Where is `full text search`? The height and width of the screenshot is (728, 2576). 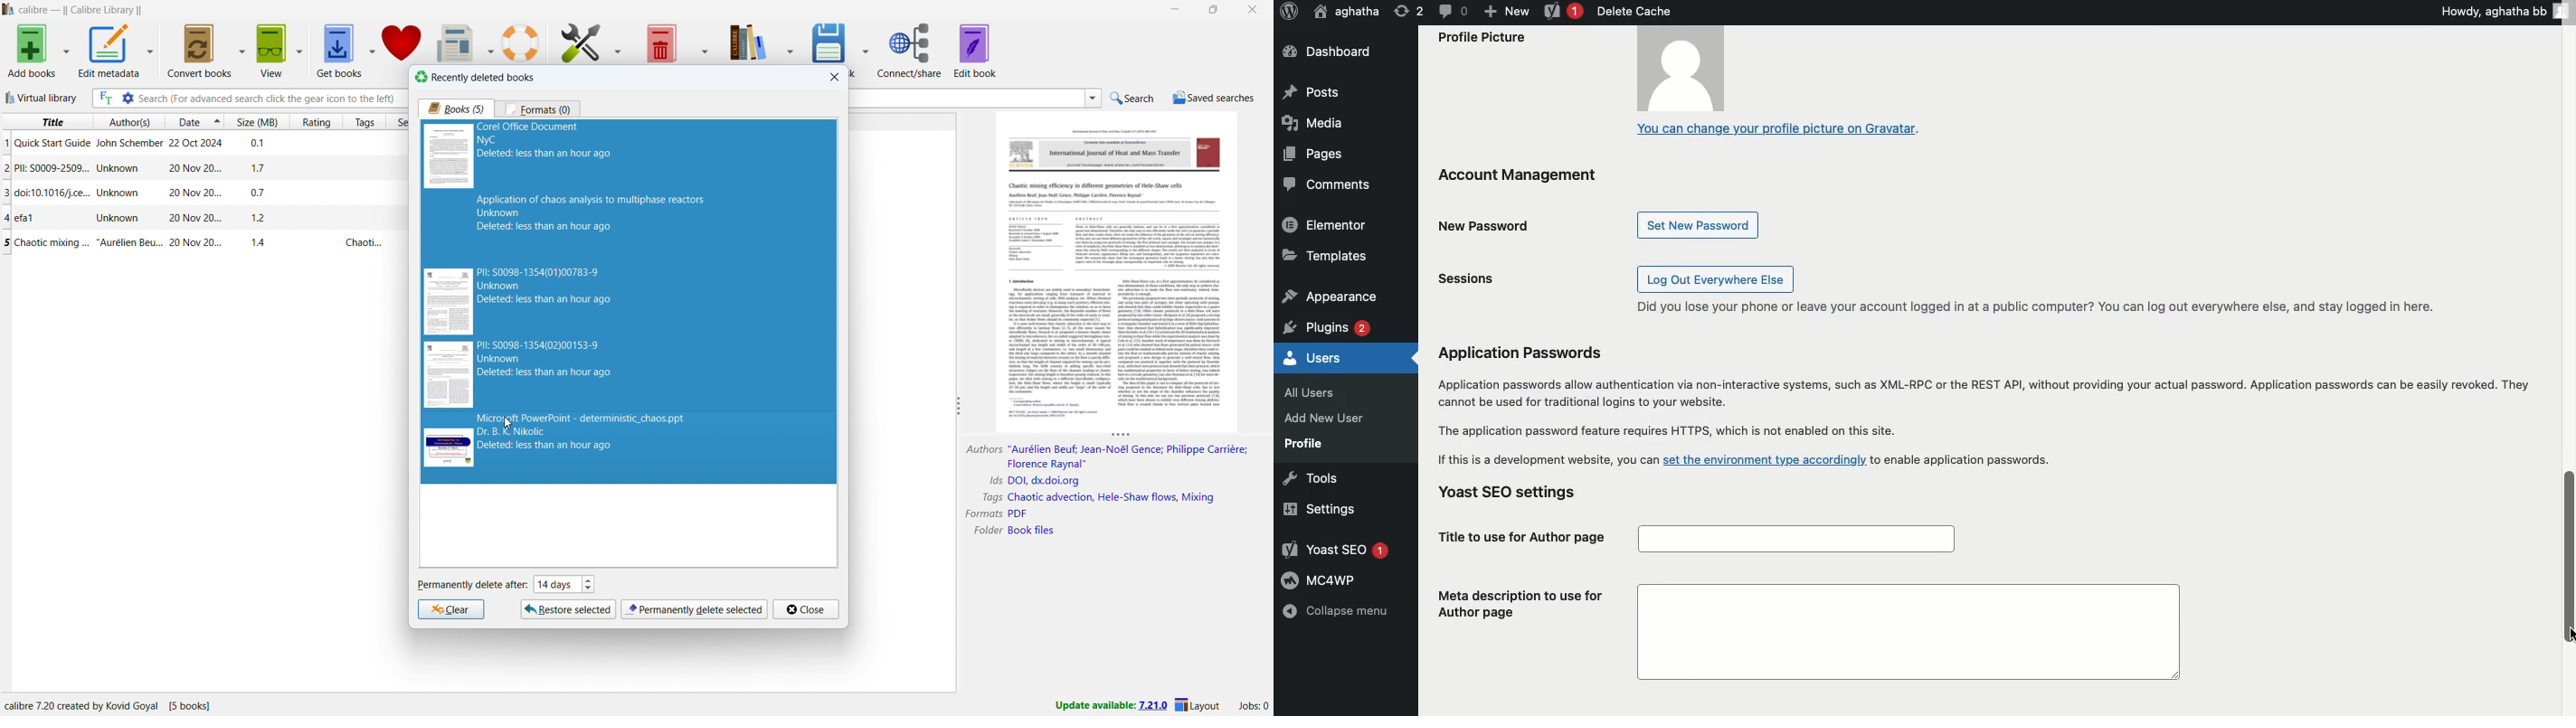 full text search is located at coordinates (105, 97).